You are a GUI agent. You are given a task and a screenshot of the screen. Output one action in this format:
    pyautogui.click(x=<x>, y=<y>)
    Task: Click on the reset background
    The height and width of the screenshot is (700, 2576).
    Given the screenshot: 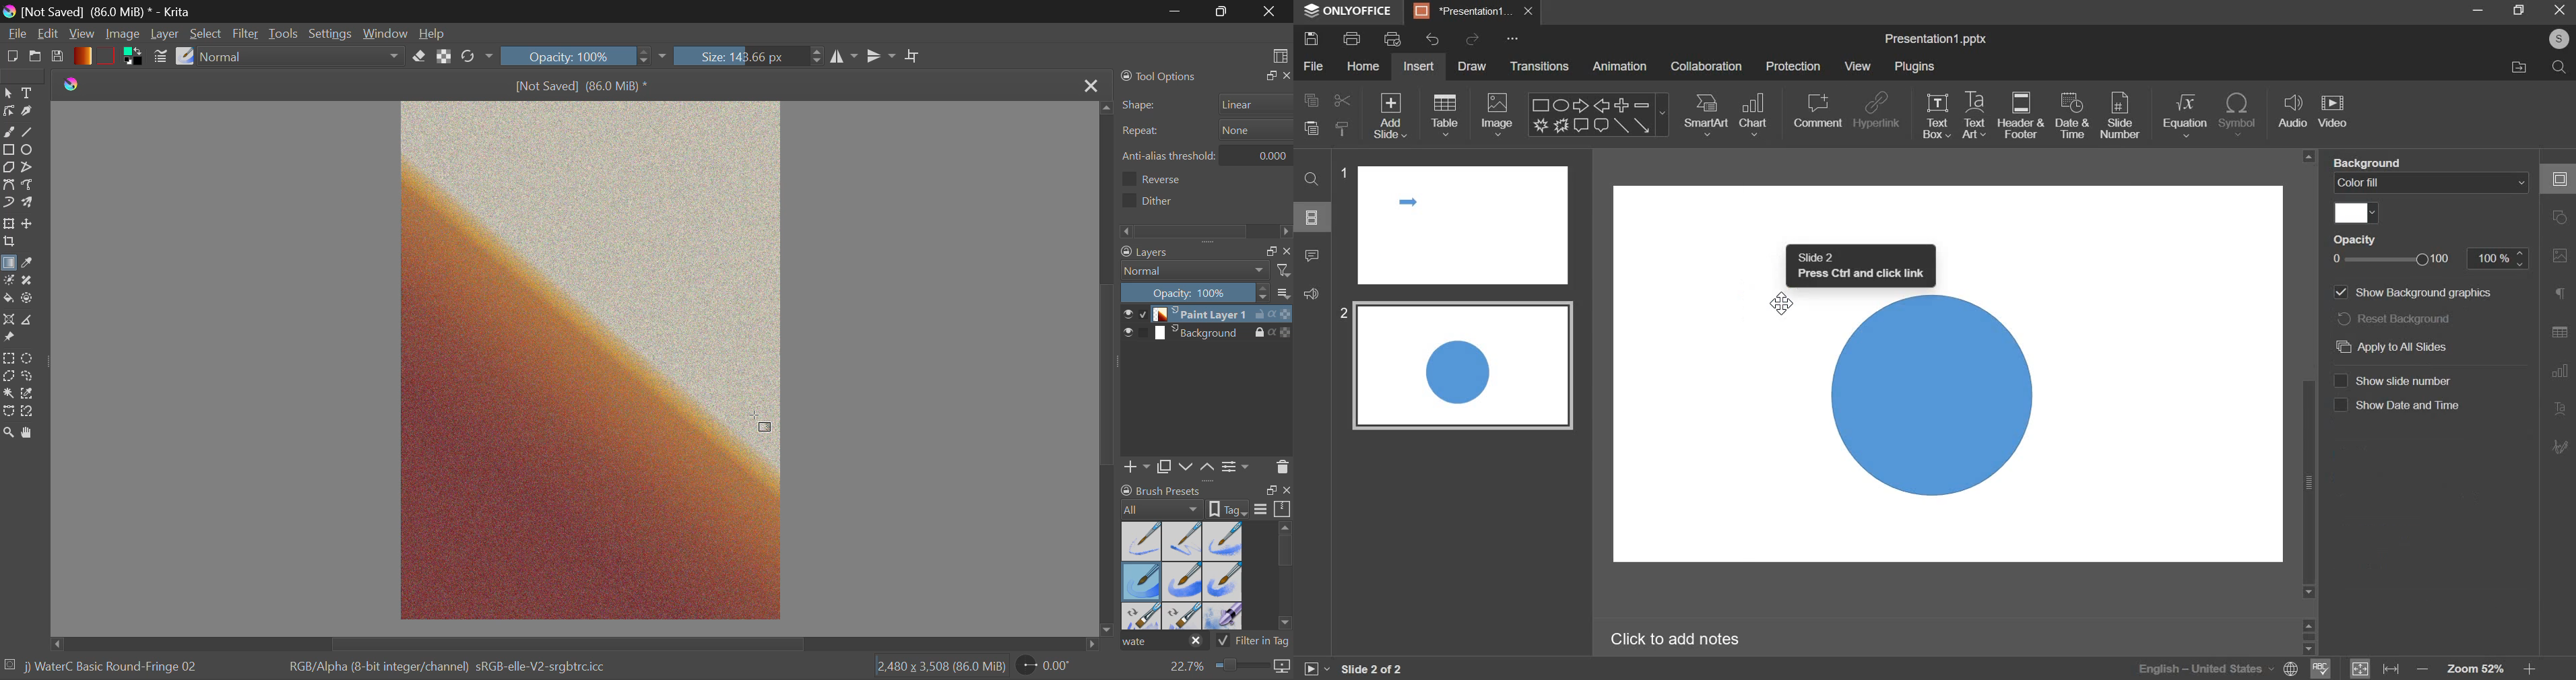 What is the action you would take?
    pyautogui.click(x=2406, y=318)
    